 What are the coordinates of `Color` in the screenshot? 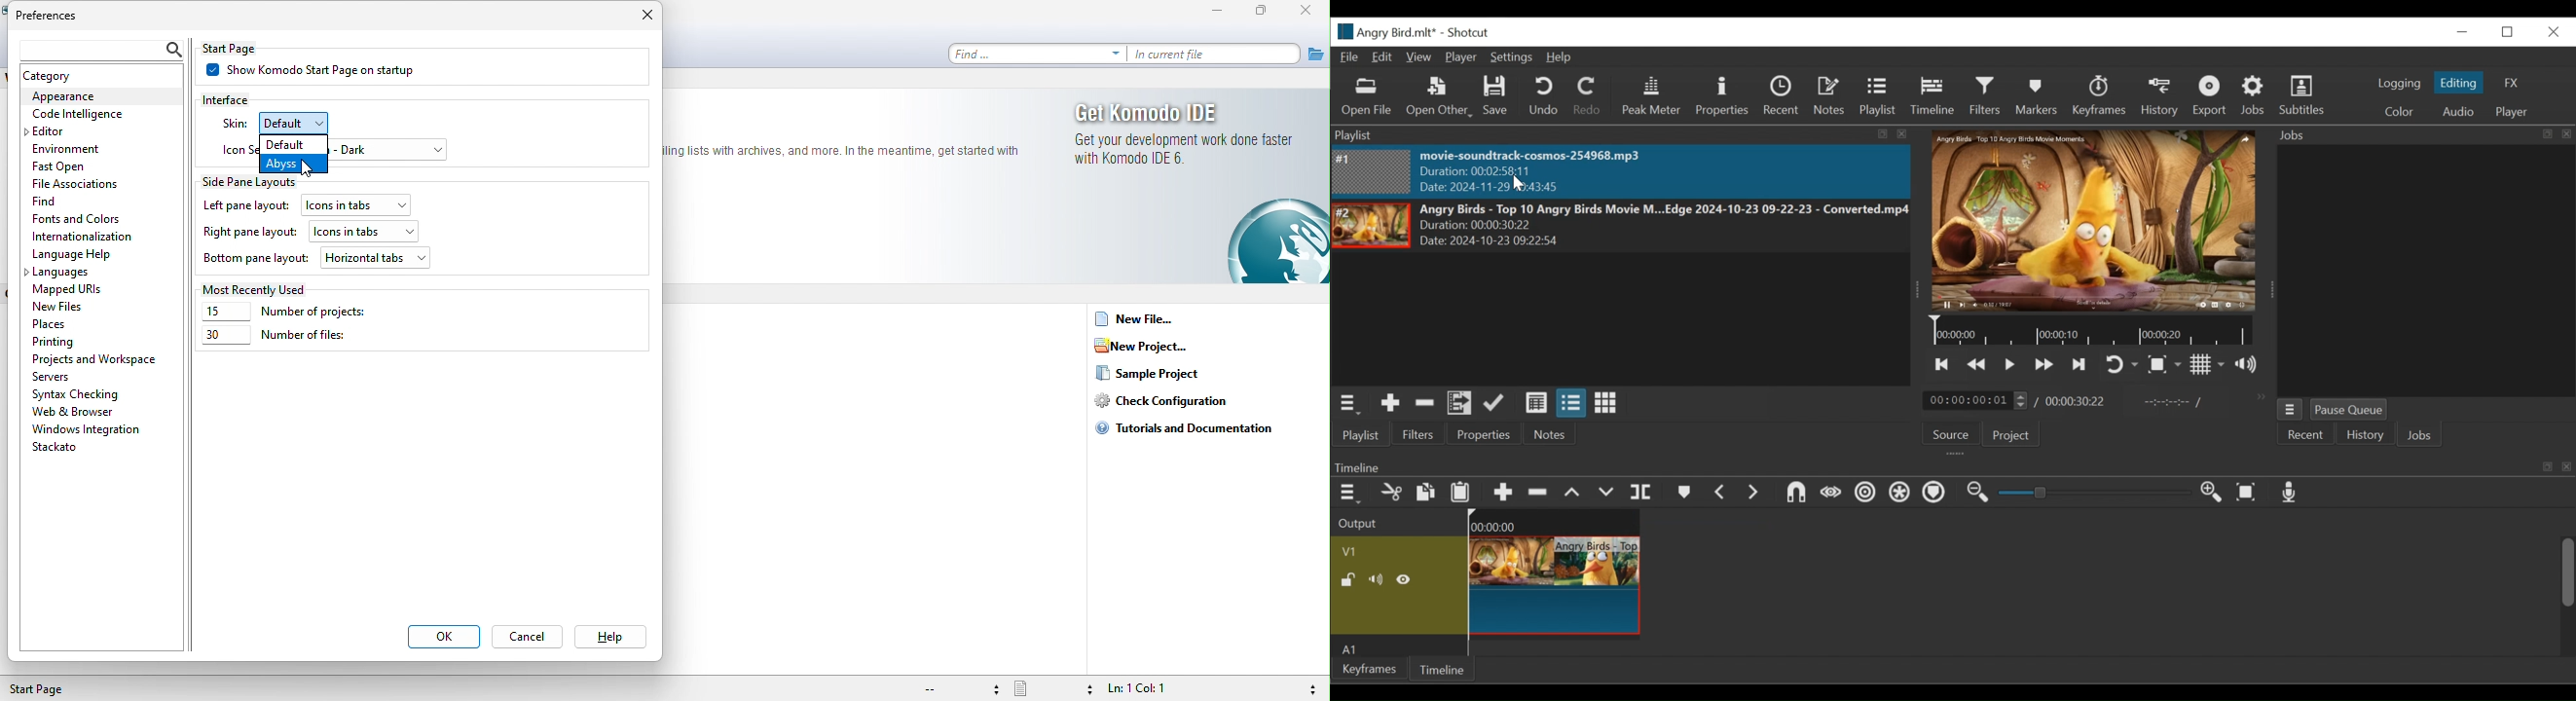 It's located at (2399, 112).